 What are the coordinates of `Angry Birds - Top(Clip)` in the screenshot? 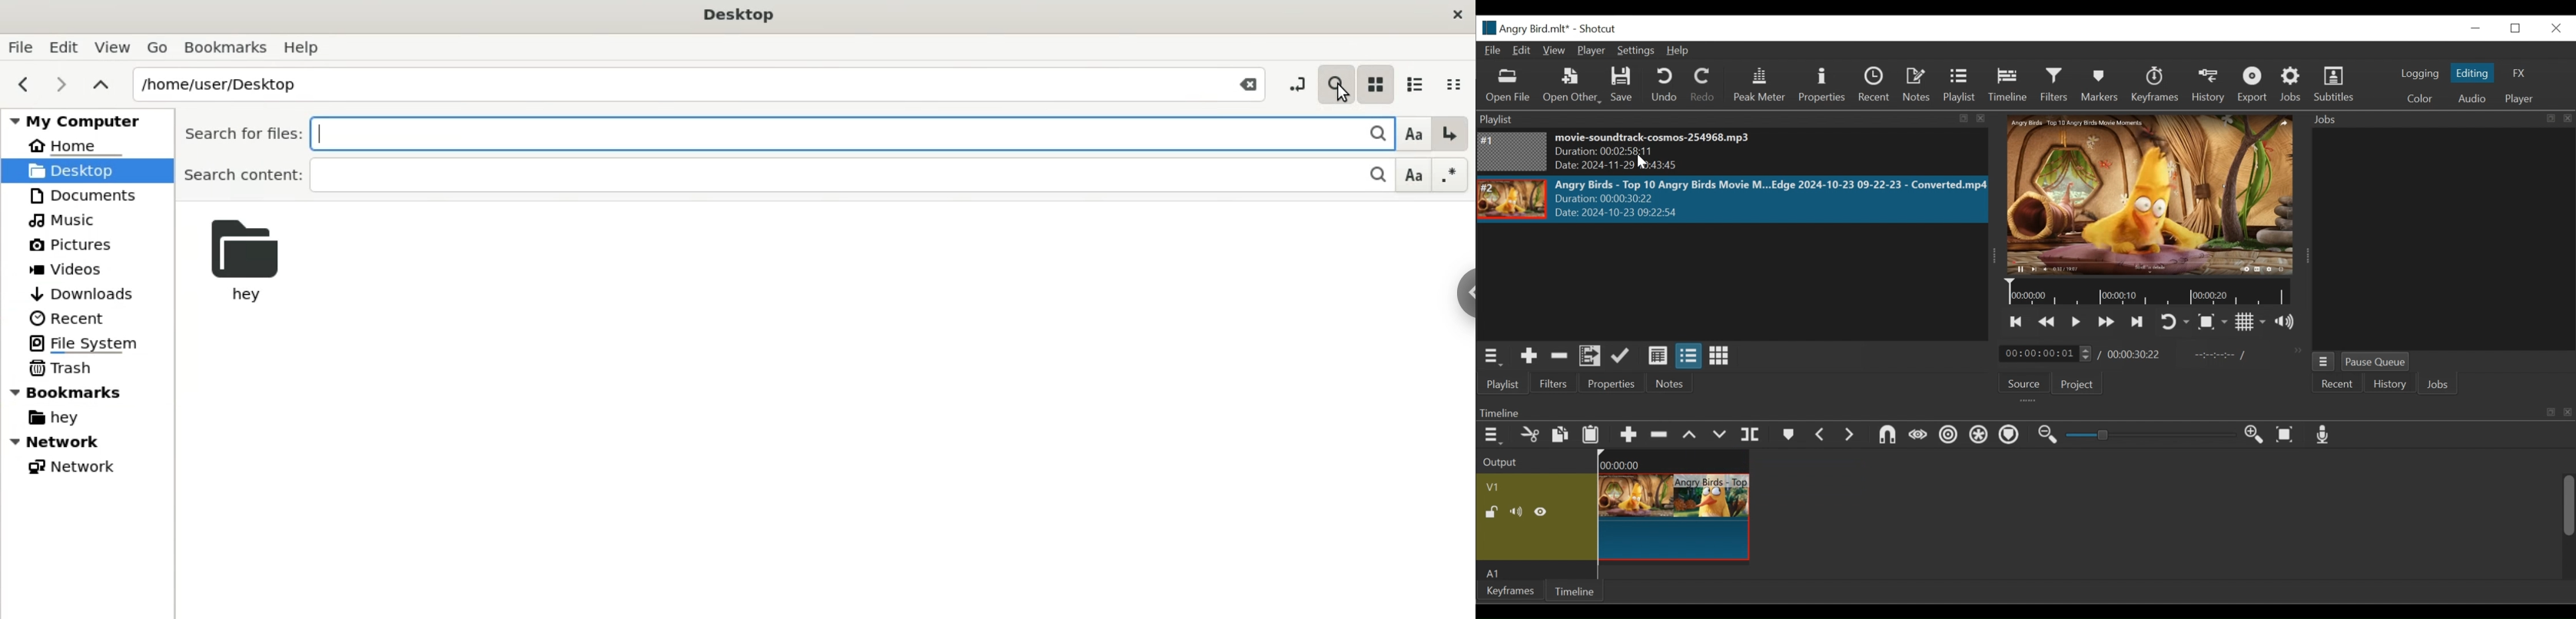 It's located at (1674, 517).